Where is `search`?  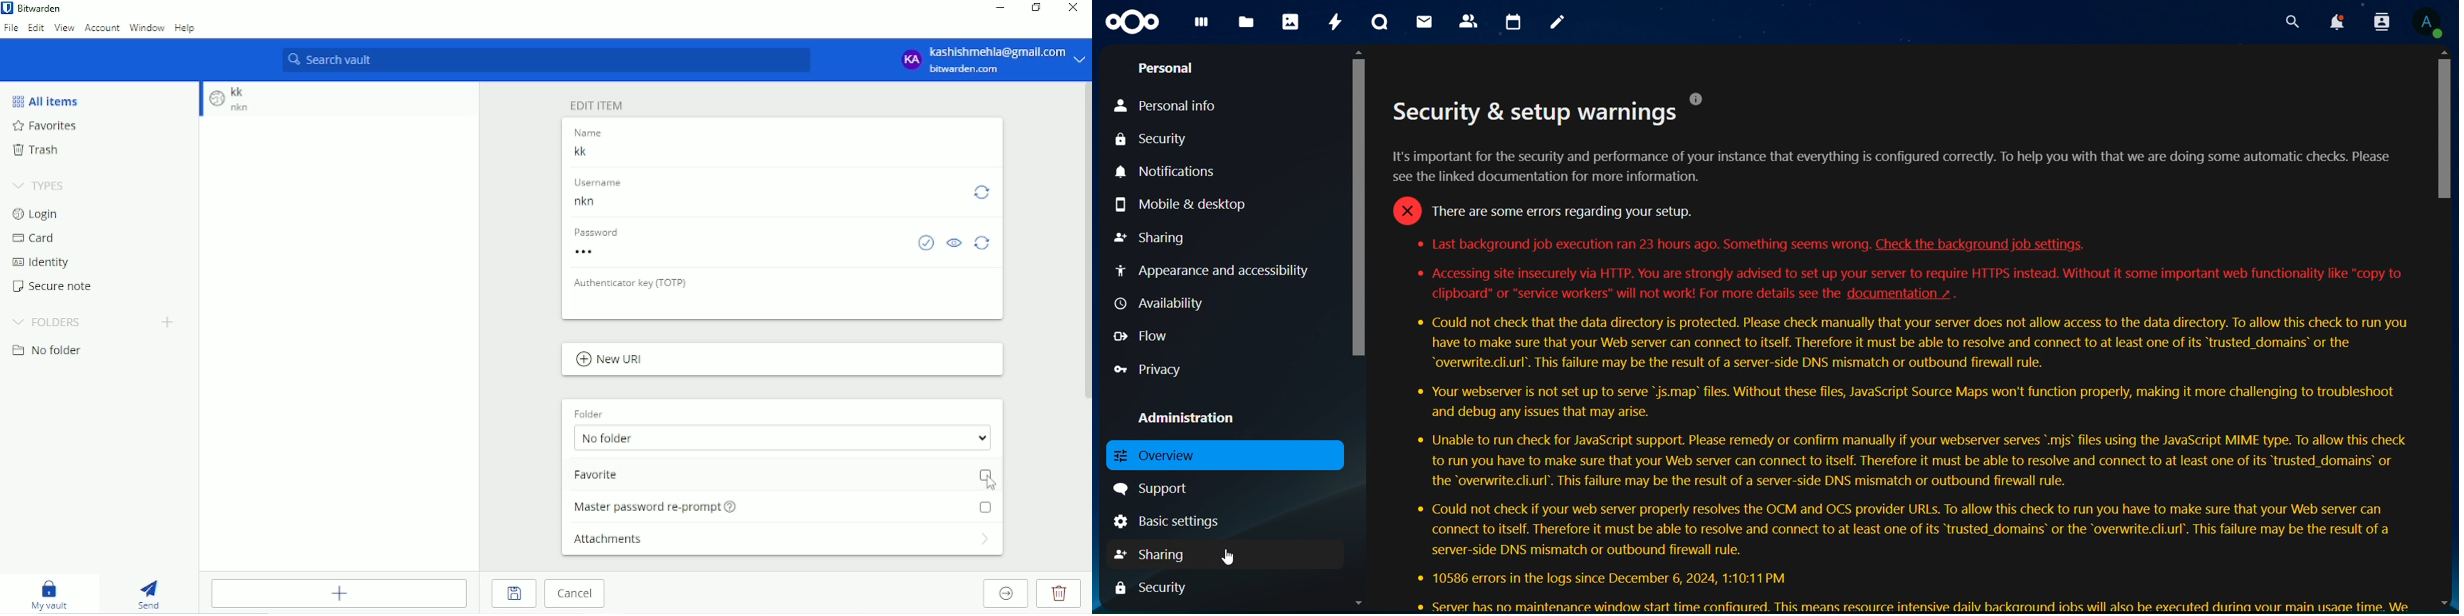 search is located at coordinates (2290, 19).